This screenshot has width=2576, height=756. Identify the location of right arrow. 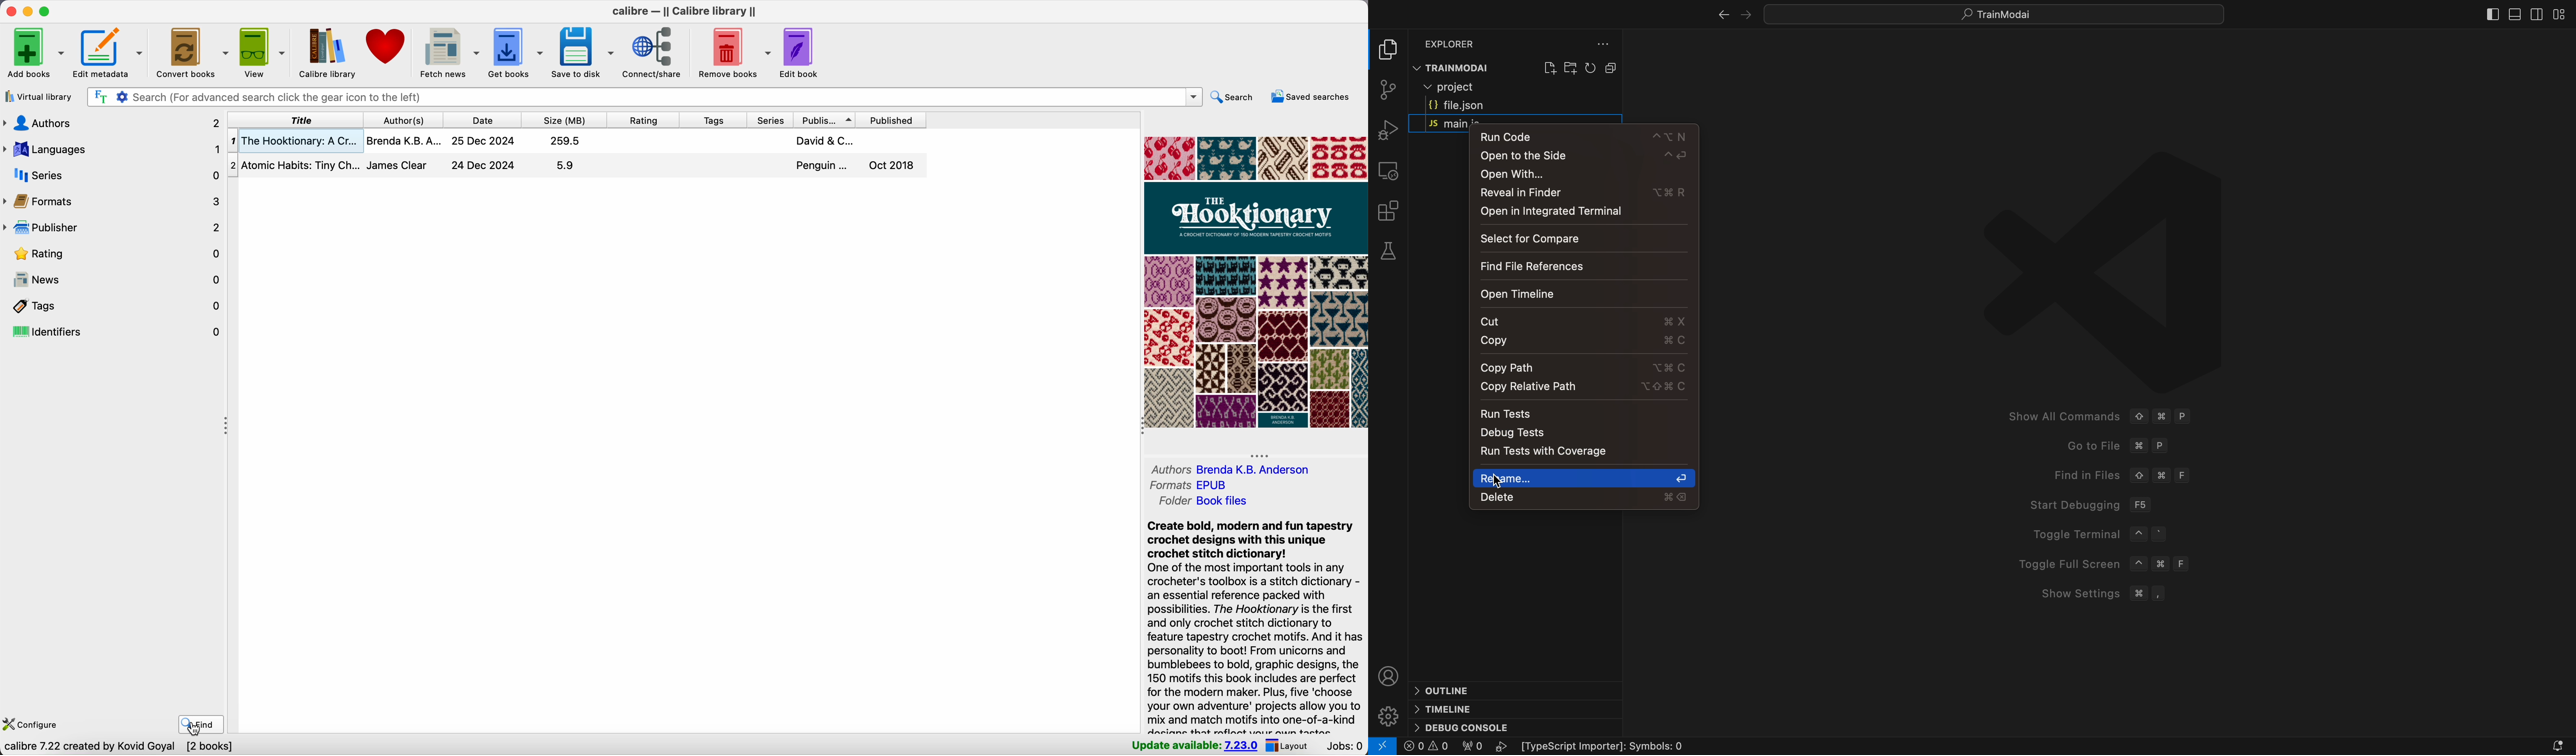
(1721, 15).